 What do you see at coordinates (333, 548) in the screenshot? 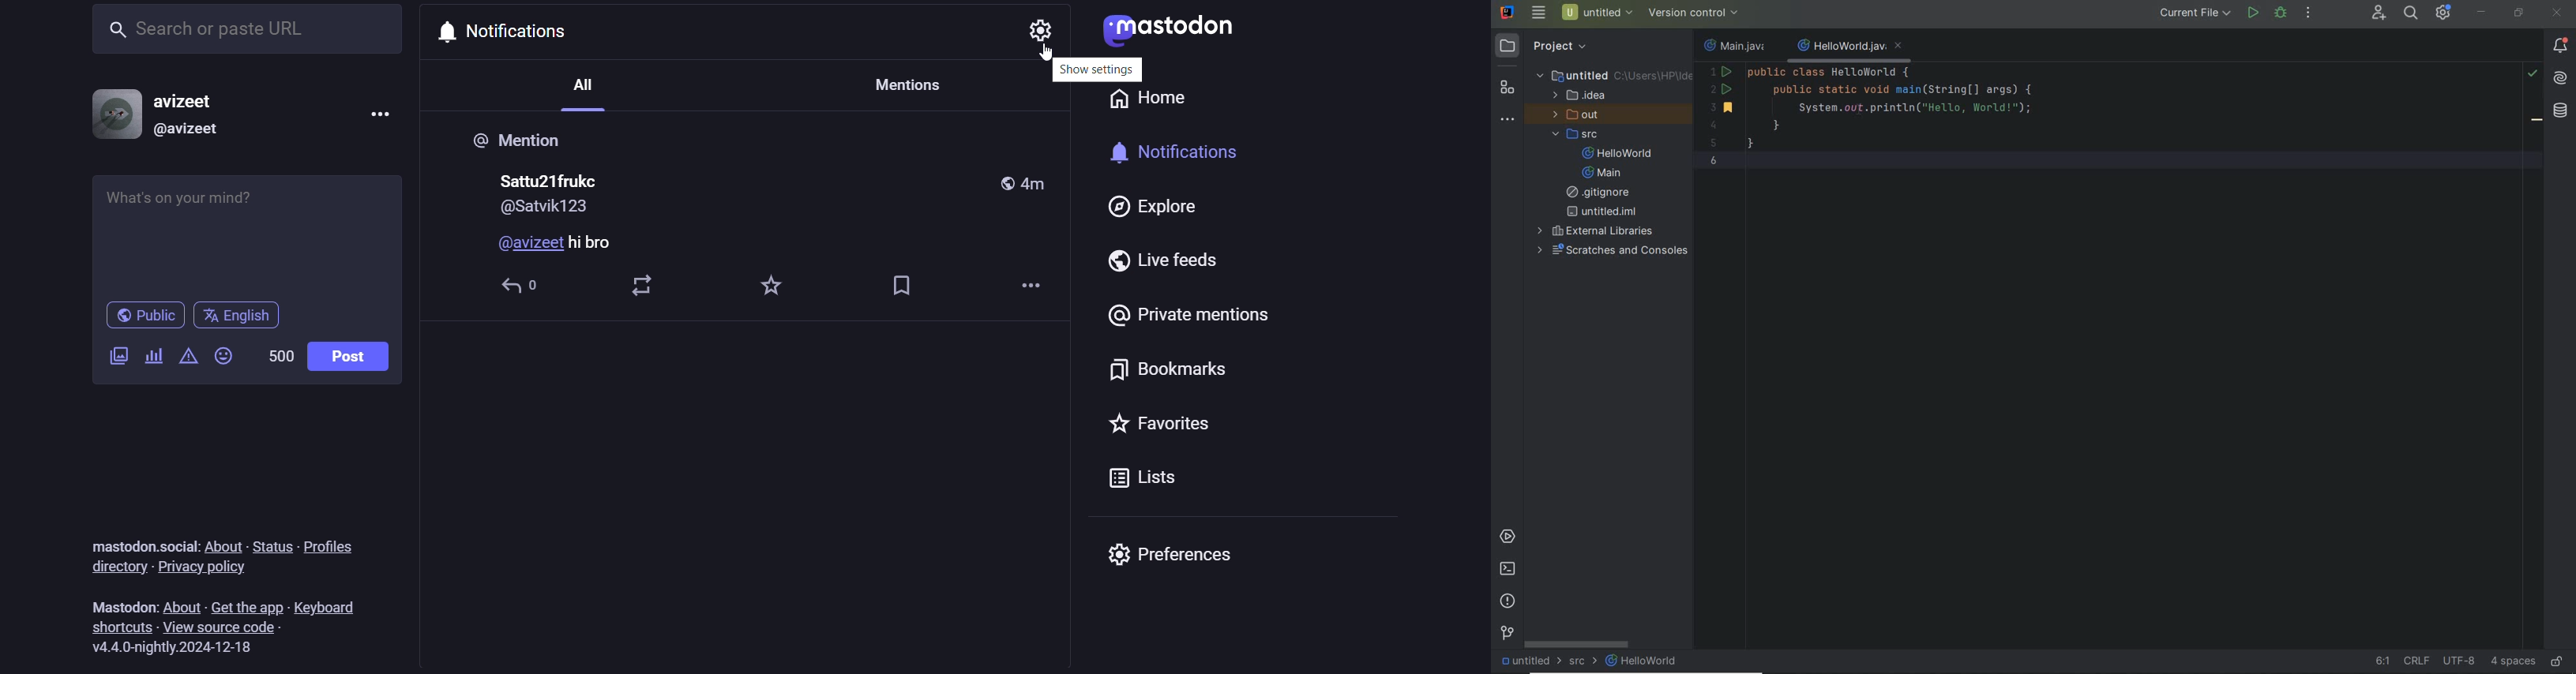
I see `profiles` at bounding box center [333, 548].